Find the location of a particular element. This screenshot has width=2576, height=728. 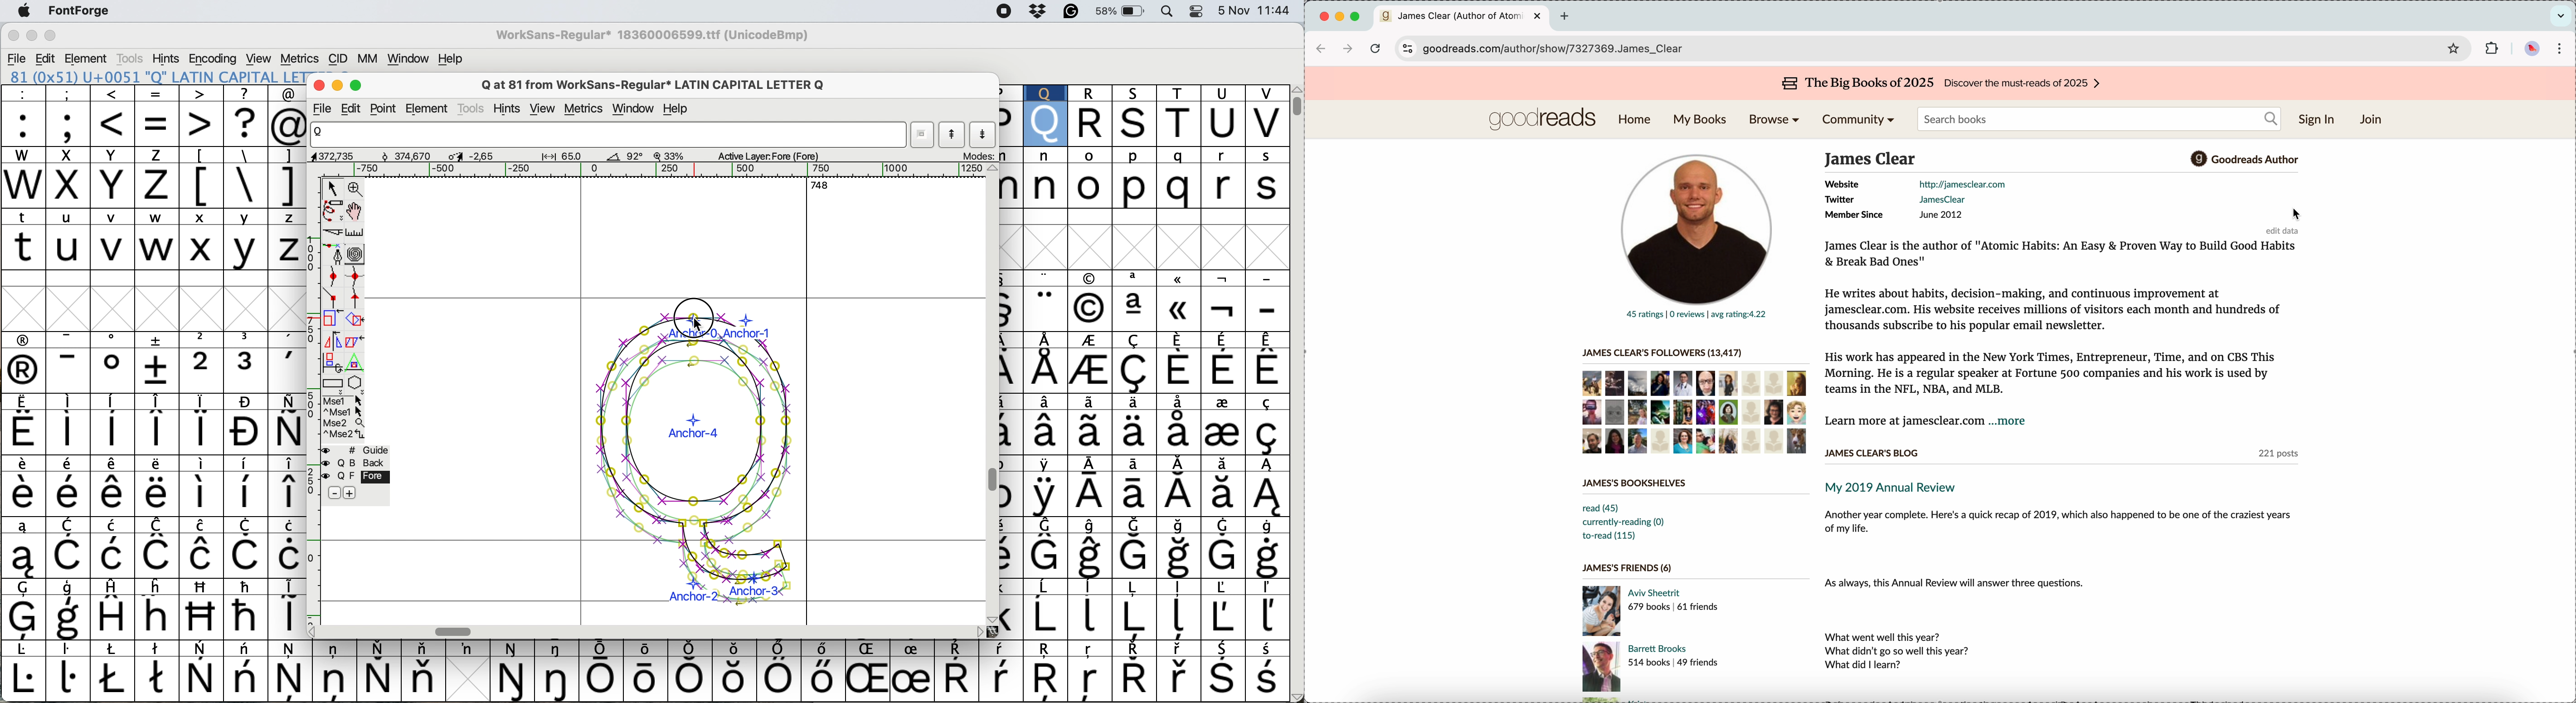

81 (0x51) U+0051 "Q" LATIN CAPITAL LET is located at coordinates (157, 78).